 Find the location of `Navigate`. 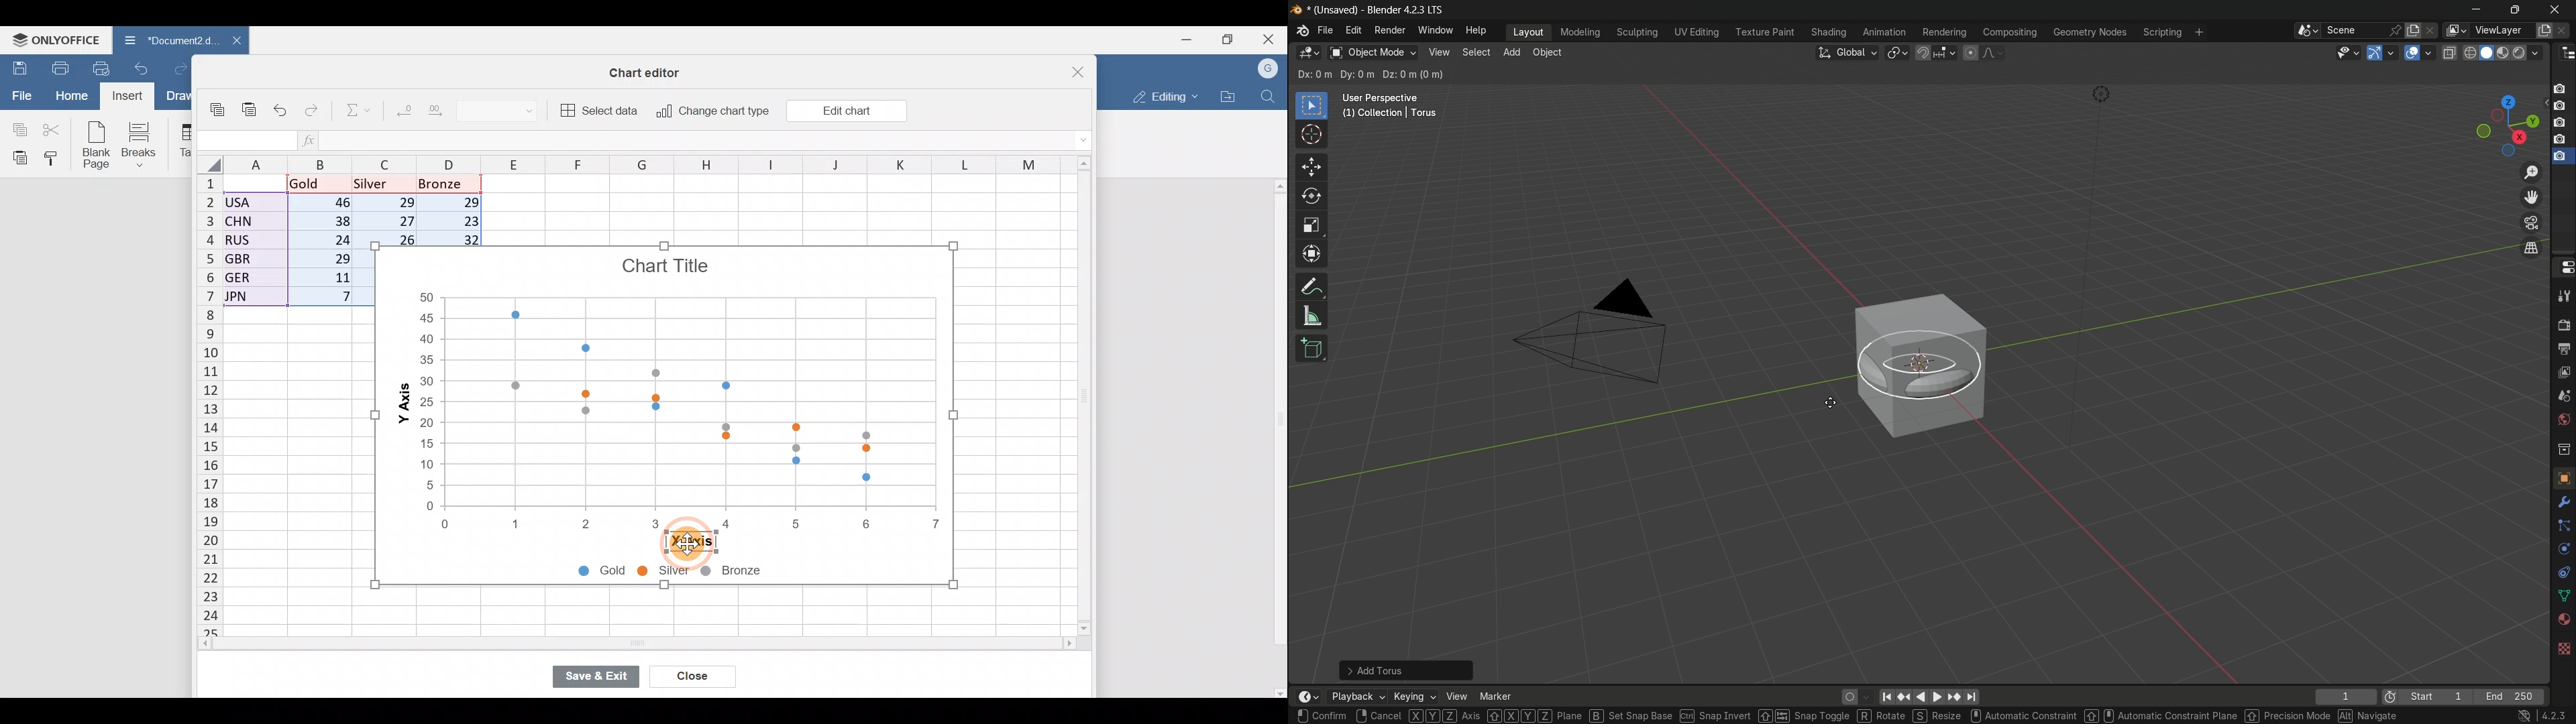

Navigate is located at coordinates (2369, 715).